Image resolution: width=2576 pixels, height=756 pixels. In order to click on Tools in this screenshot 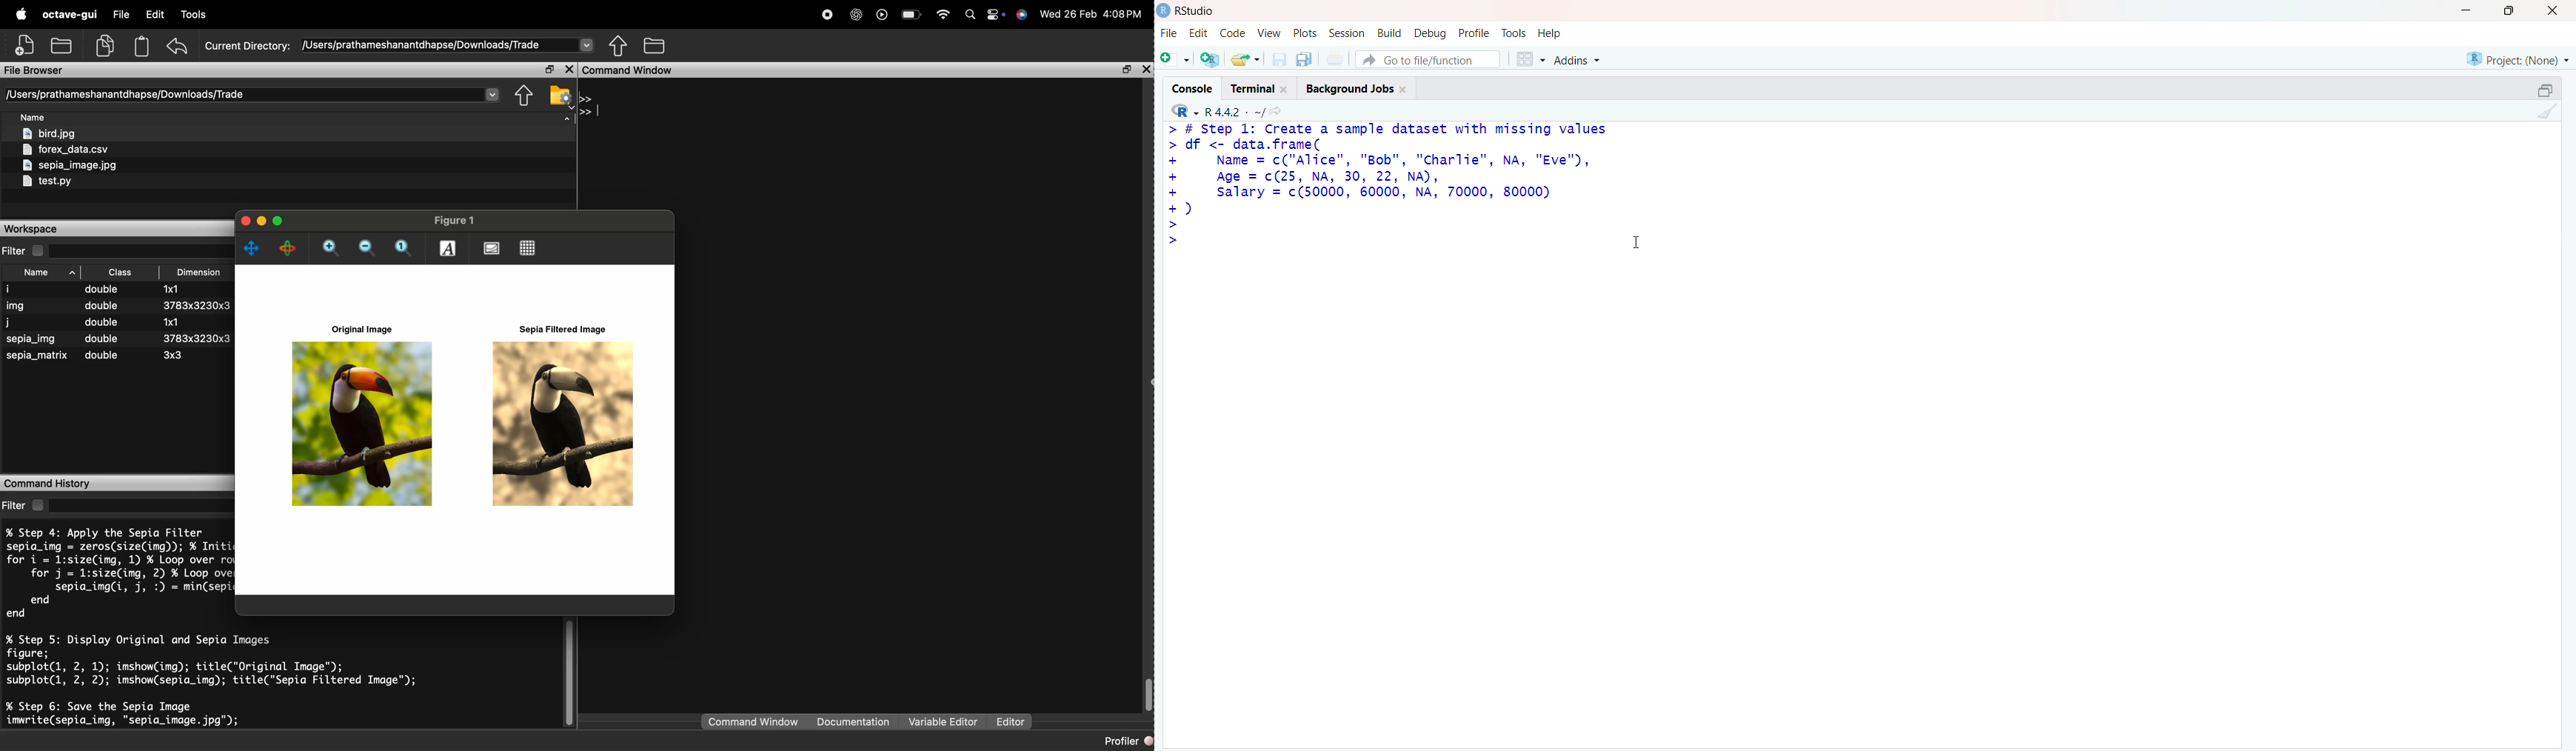, I will do `click(1515, 33)`.